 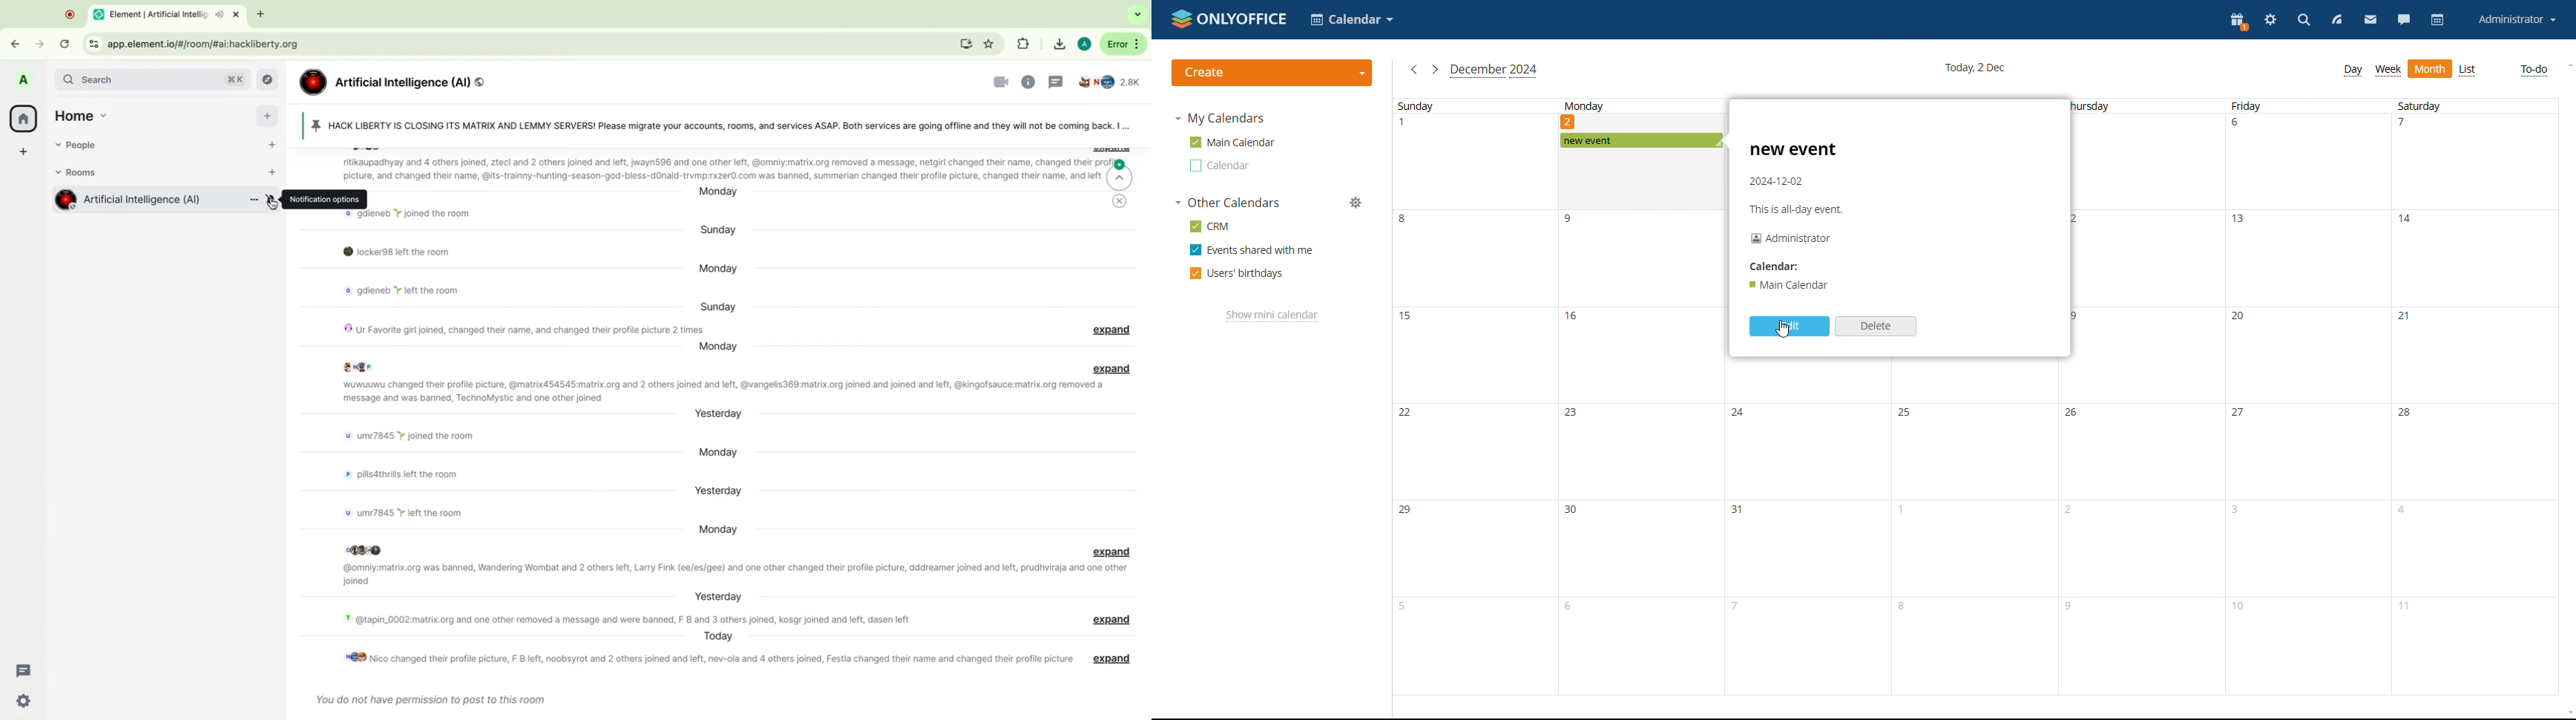 What do you see at coordinates (397, 252) in the screenshot?
I see `message` at bounding box center [397, 252].